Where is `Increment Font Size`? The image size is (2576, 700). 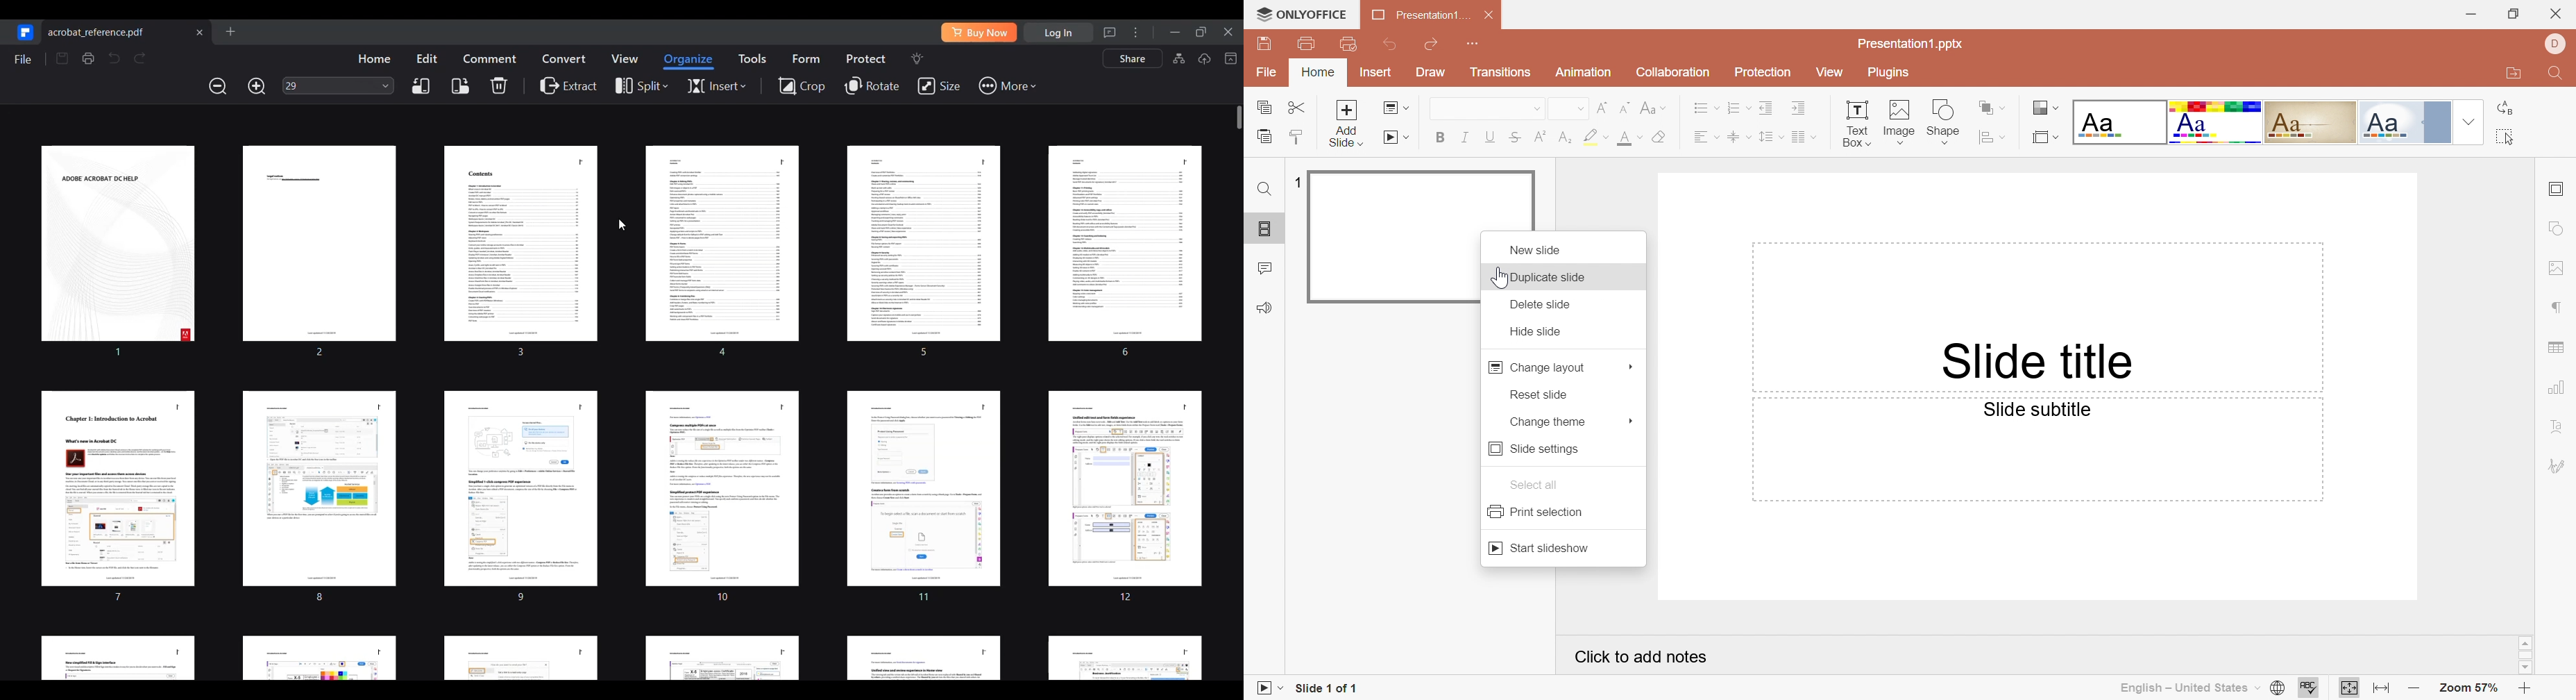
Increment Font Size is located at coordinates (1602, 107).